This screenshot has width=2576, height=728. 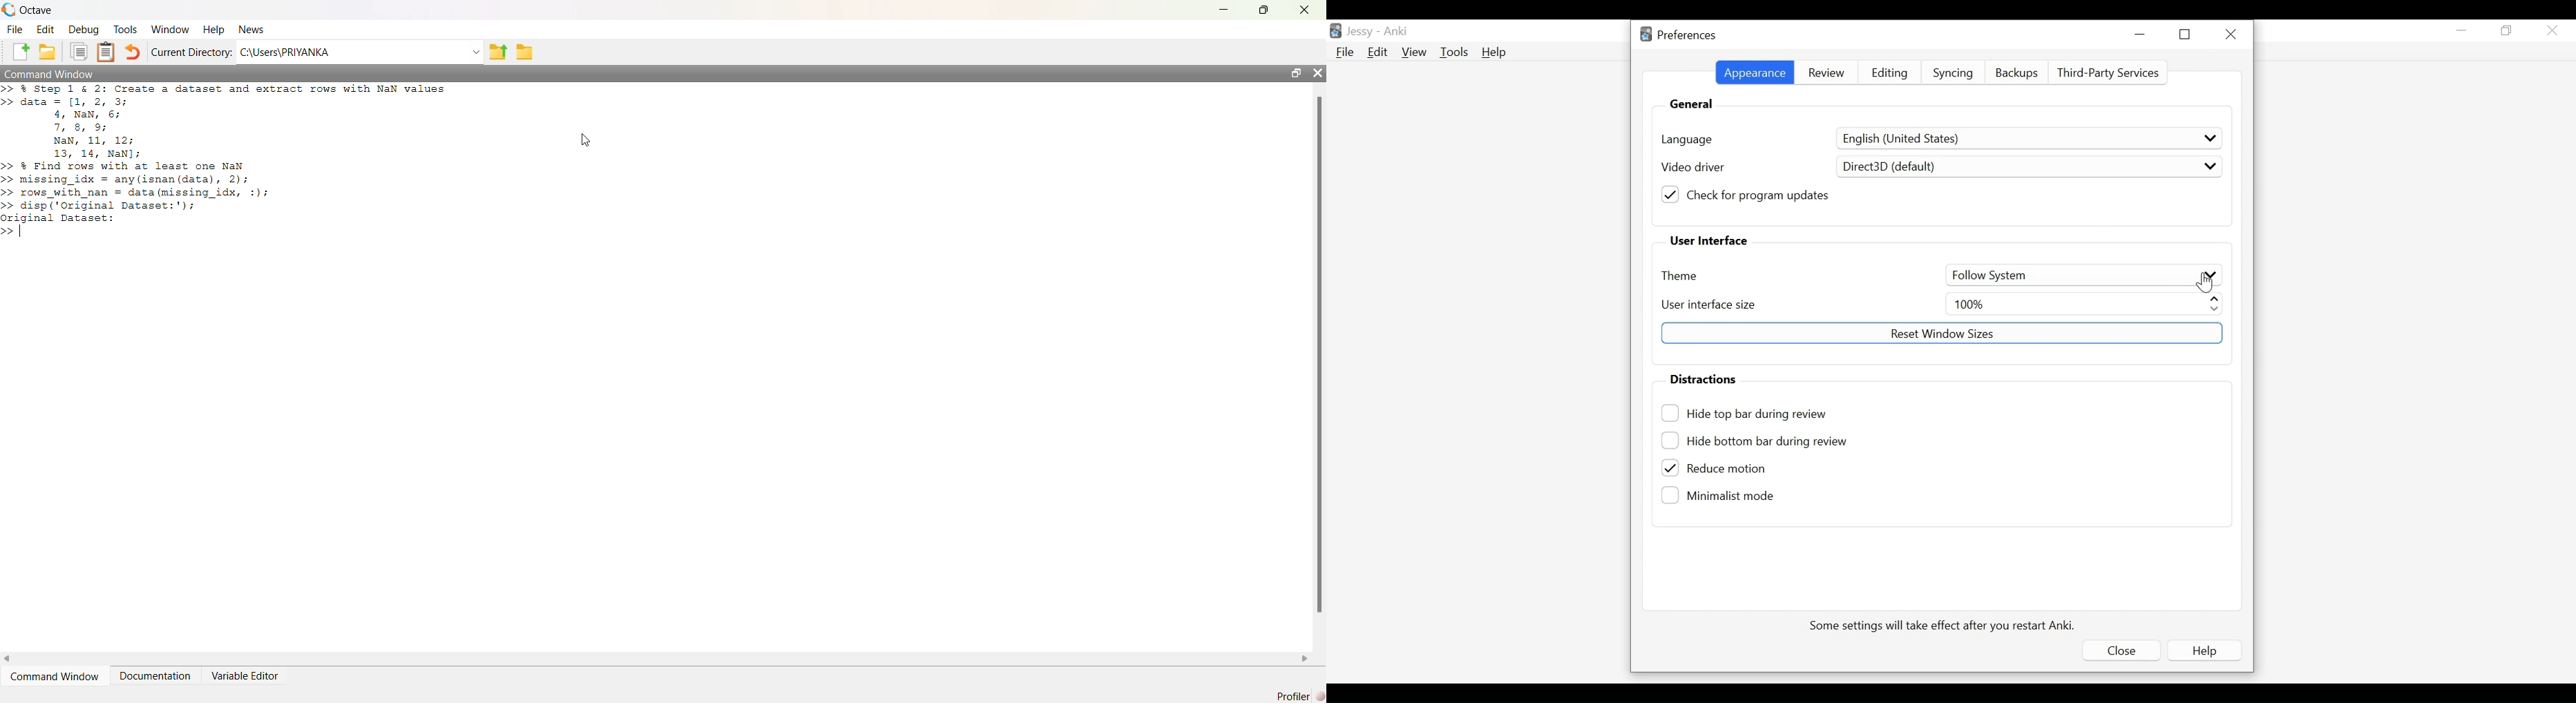 What do you see at coordinates (1734, 469) in the screenshot?
I see `(un)select Reduce motion` at bounding box center [1734, 469].